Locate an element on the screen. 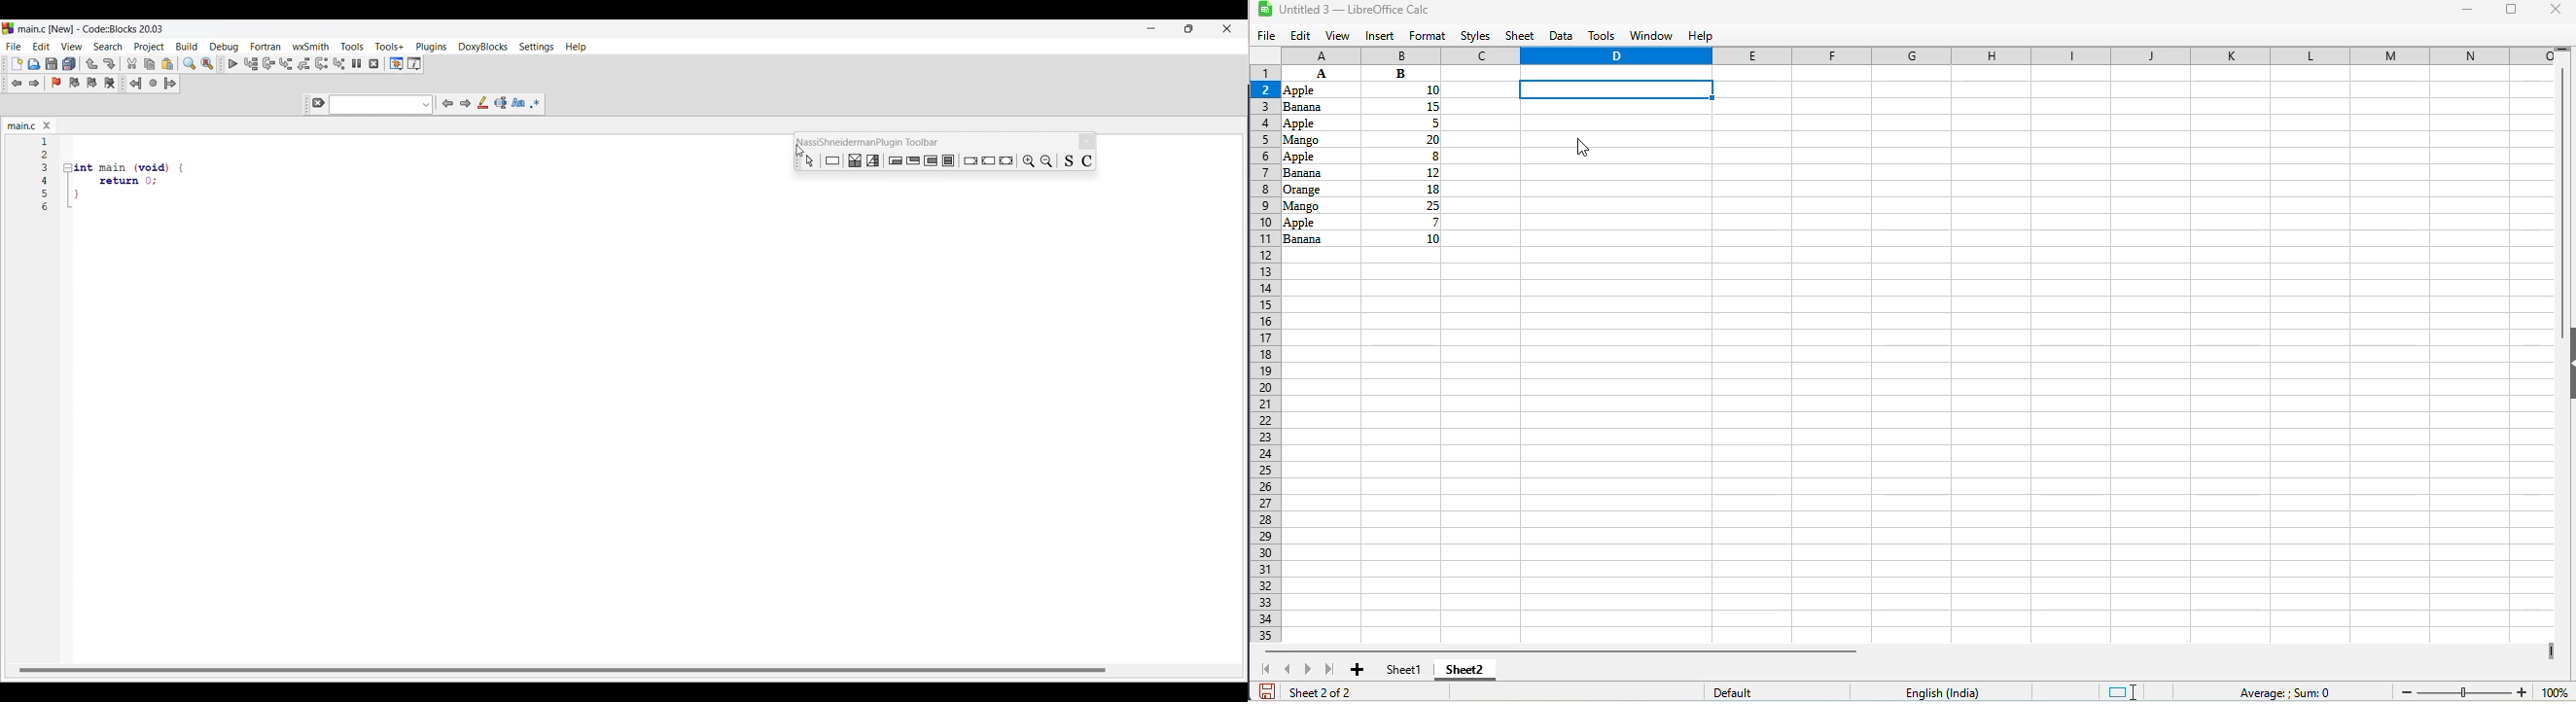  Plugins menu is located at coordinates (431, 47).